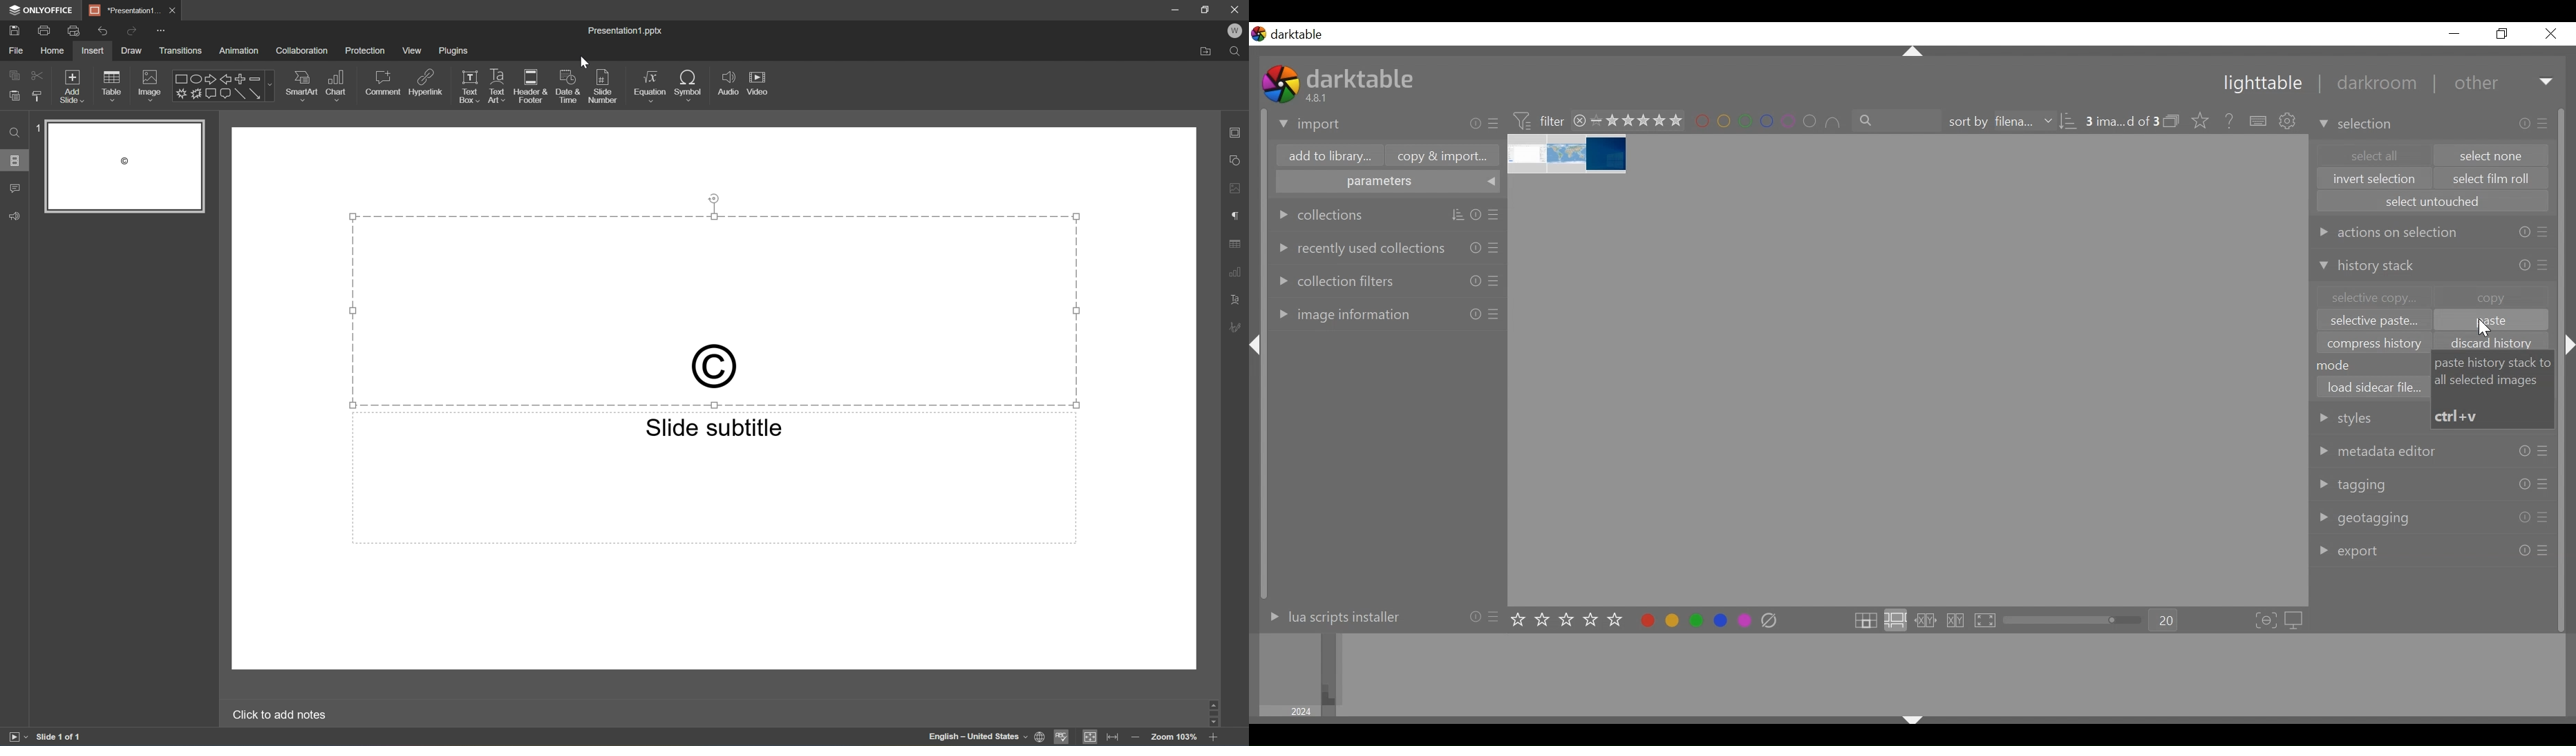 The width and height of the screenshot is (2576, 756). What do you see at coordinates (1637, 122) in the screenshot?
I see `range rating` at bounding box center [1637, 122].